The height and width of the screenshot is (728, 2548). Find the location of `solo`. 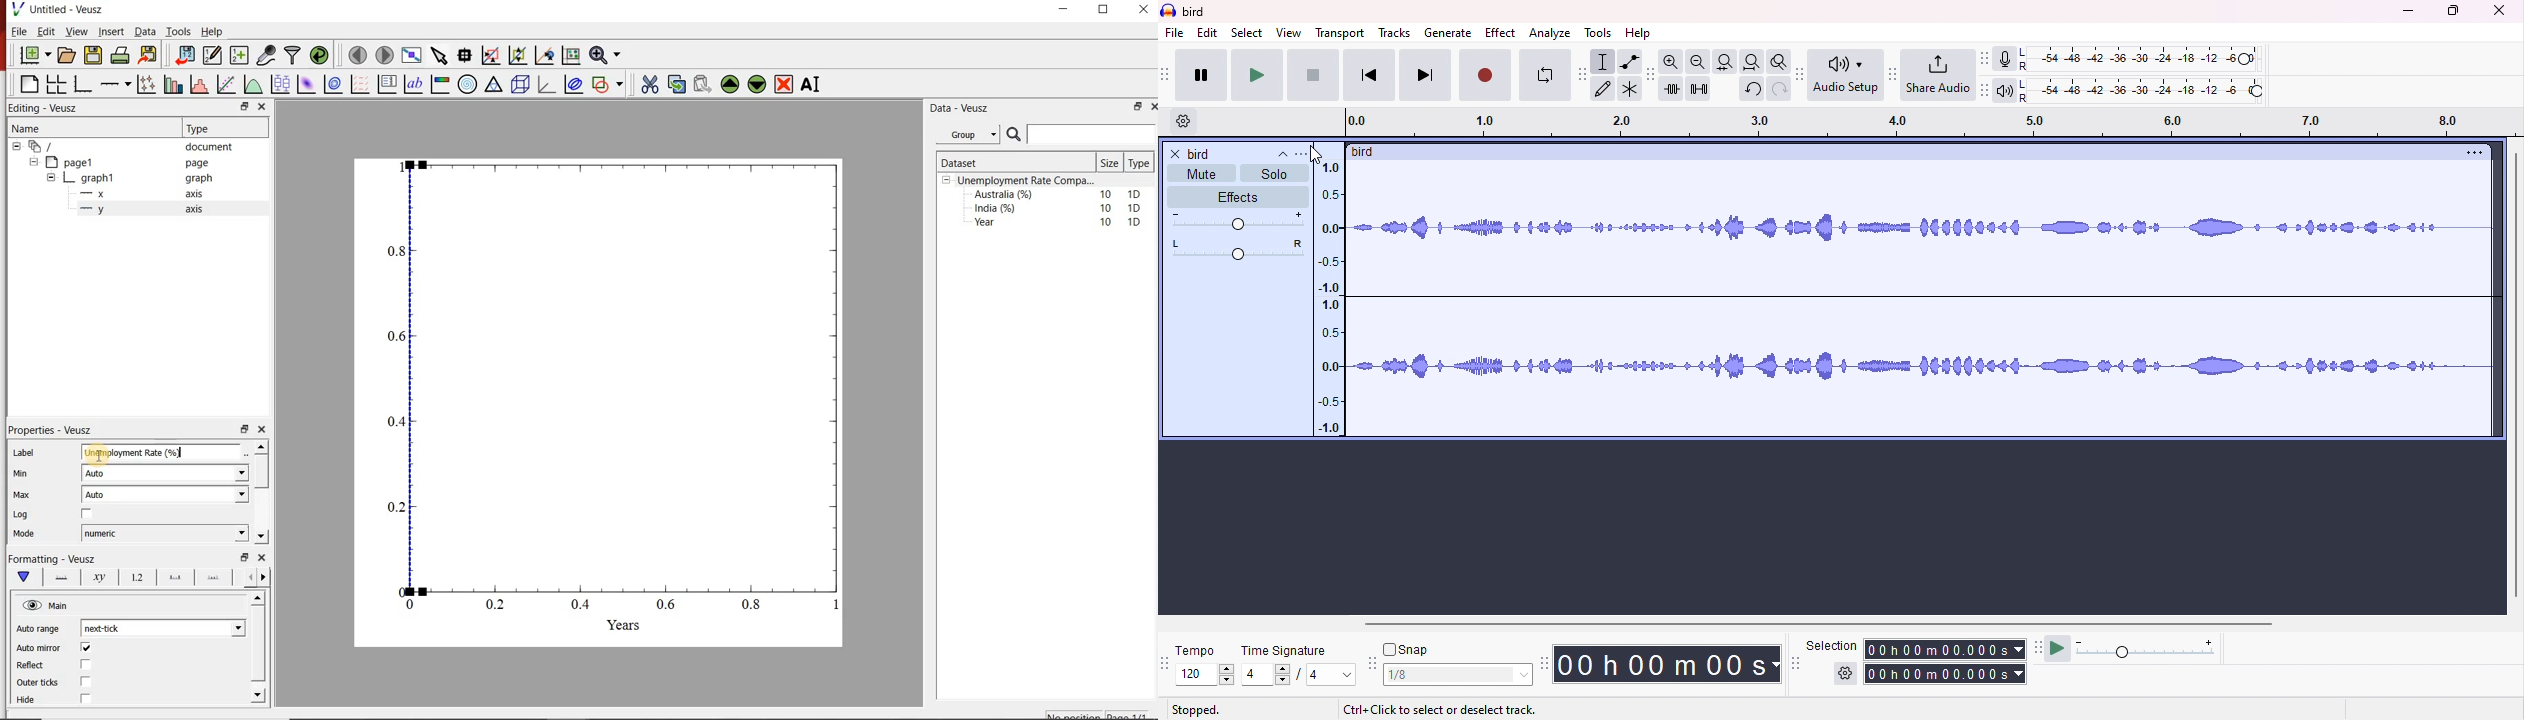

solo is located at coordinates (1275, 174).